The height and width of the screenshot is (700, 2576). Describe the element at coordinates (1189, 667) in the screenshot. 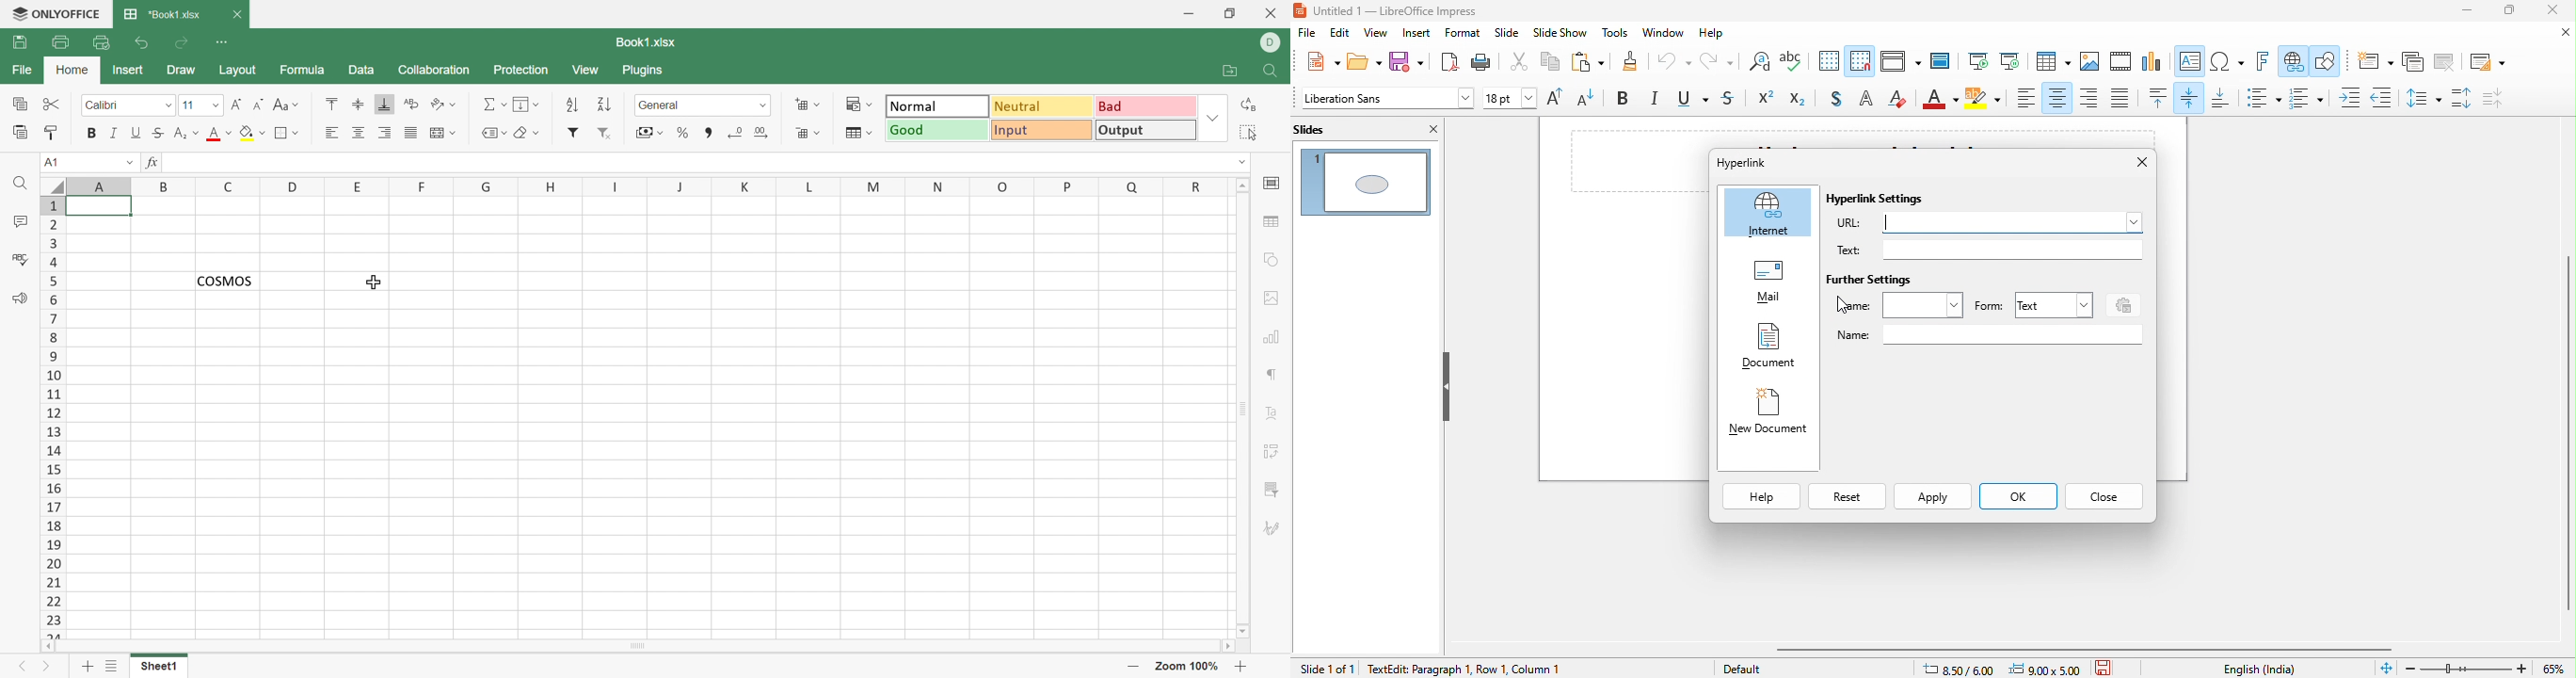

I see `Zoom 100%` at that location.